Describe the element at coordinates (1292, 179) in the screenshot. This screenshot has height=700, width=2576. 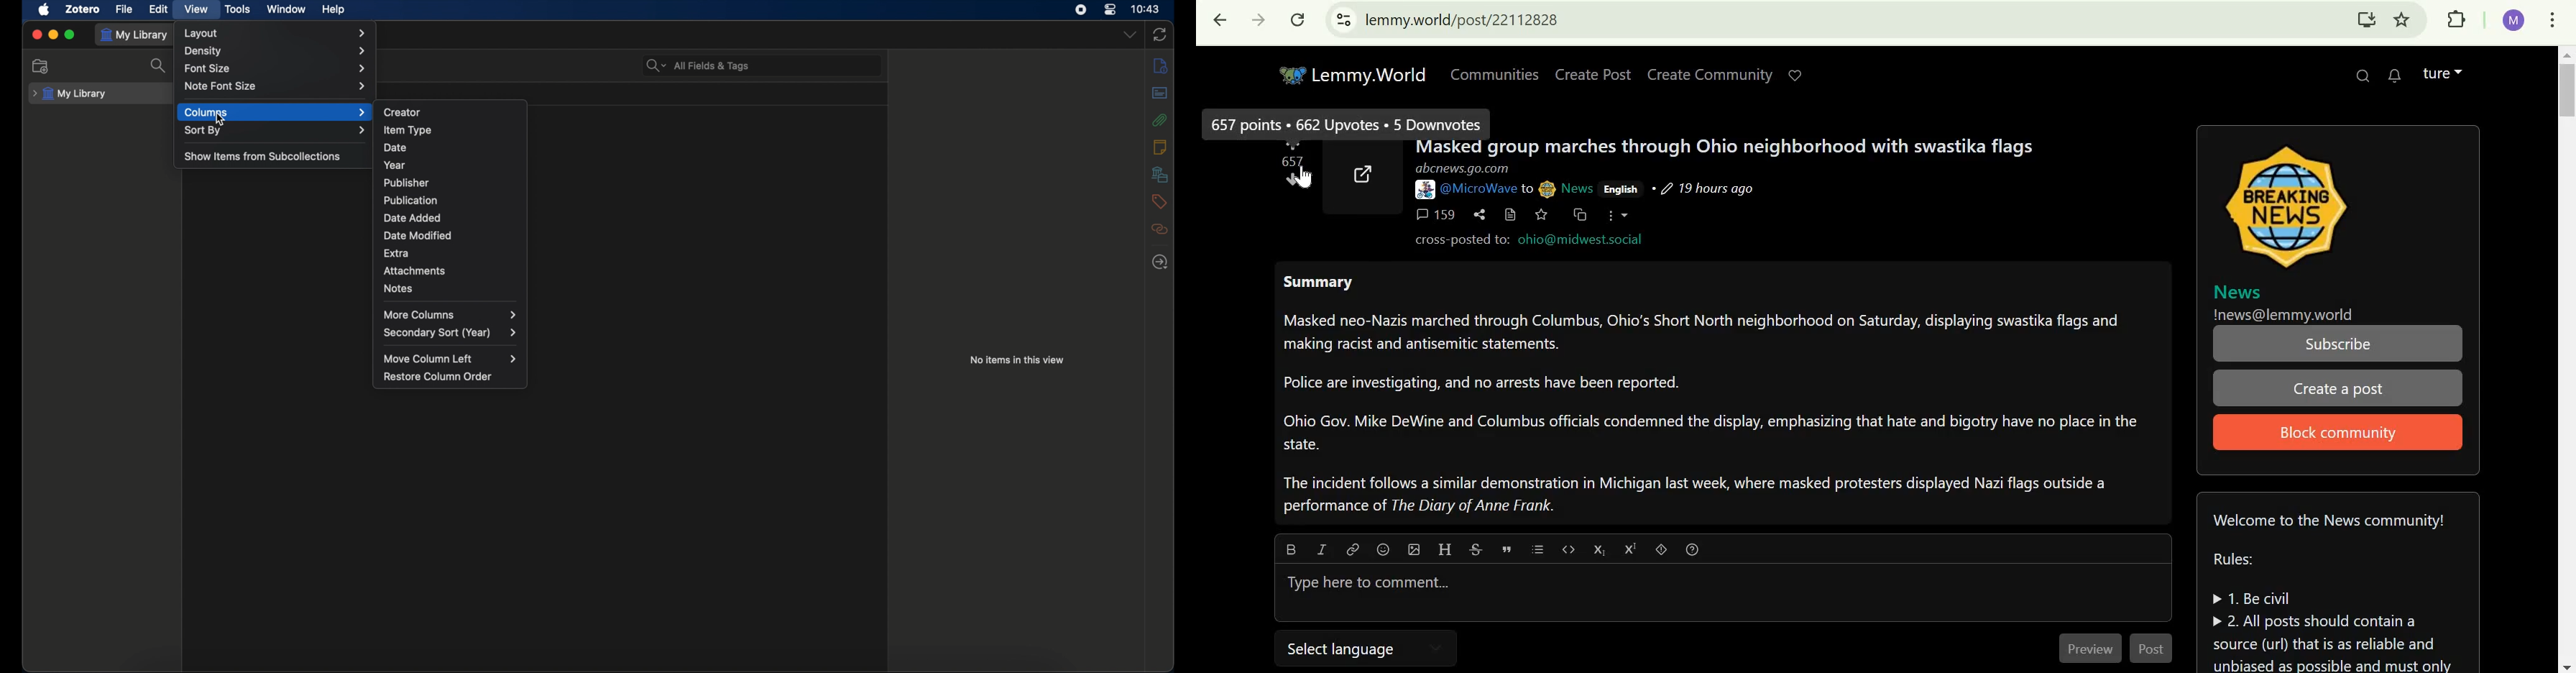
I see `downvote` at that location.